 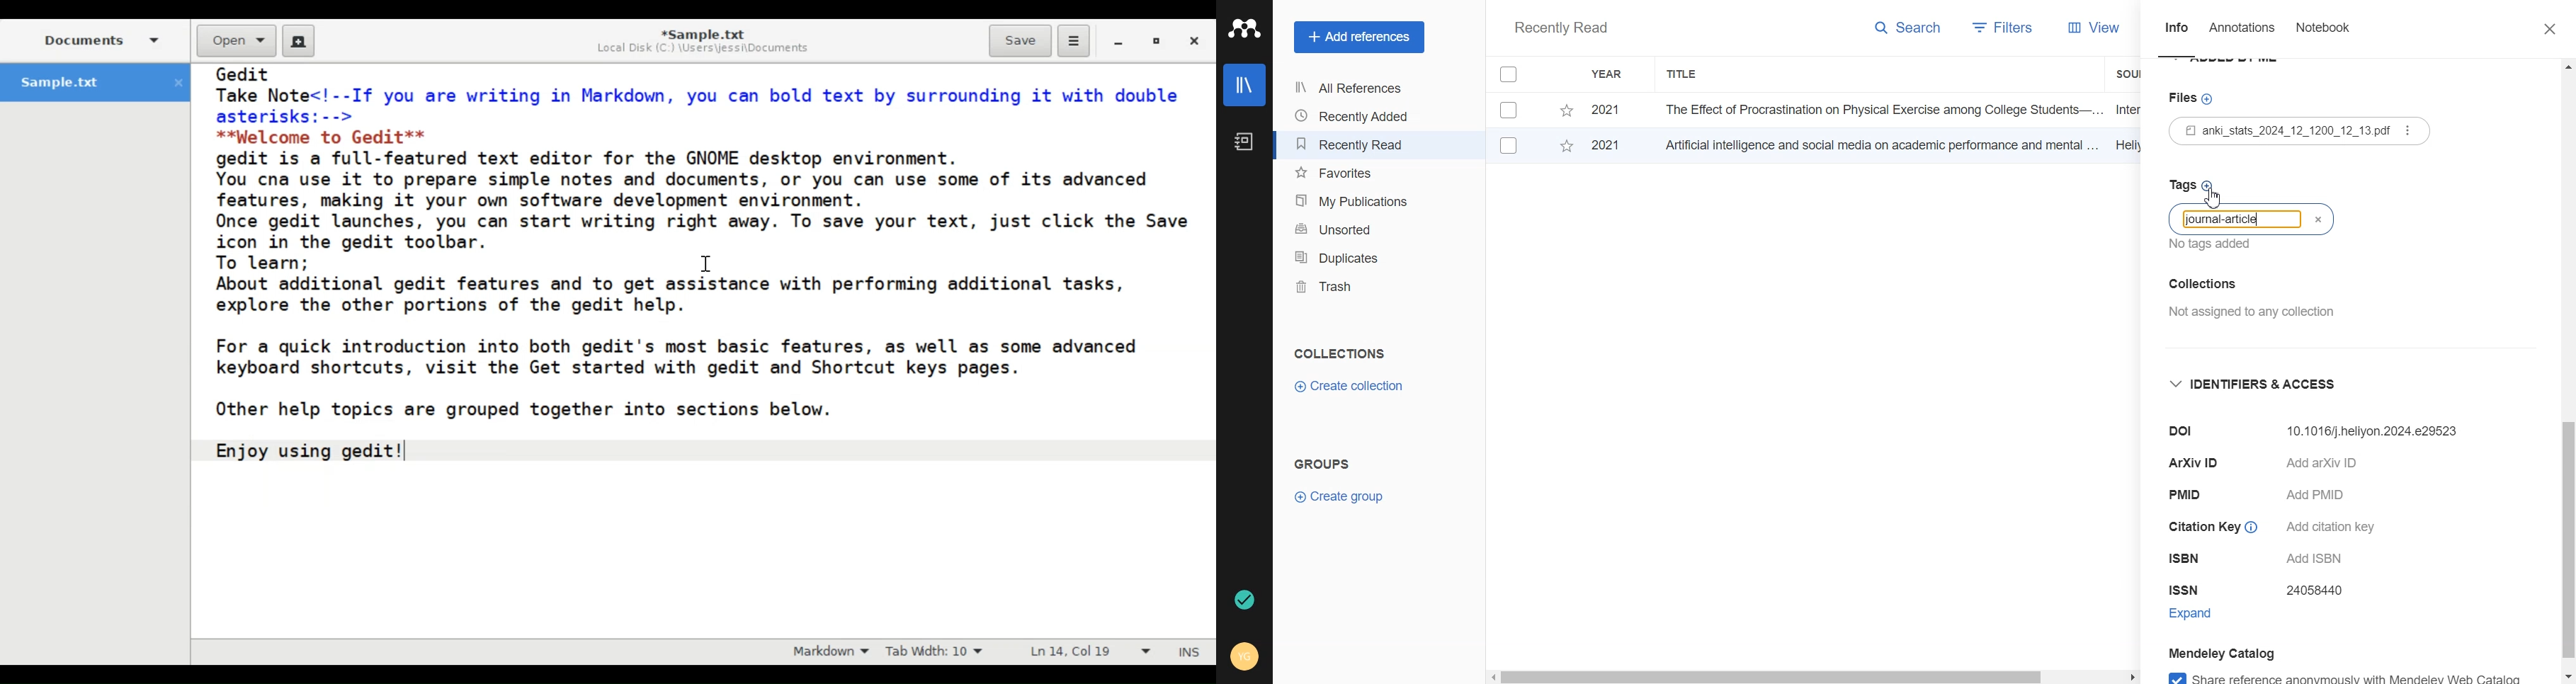 What do you see at coordinates (2305, 133) in the screenshot?
I see `Files` at bounding box center [2305, 133].